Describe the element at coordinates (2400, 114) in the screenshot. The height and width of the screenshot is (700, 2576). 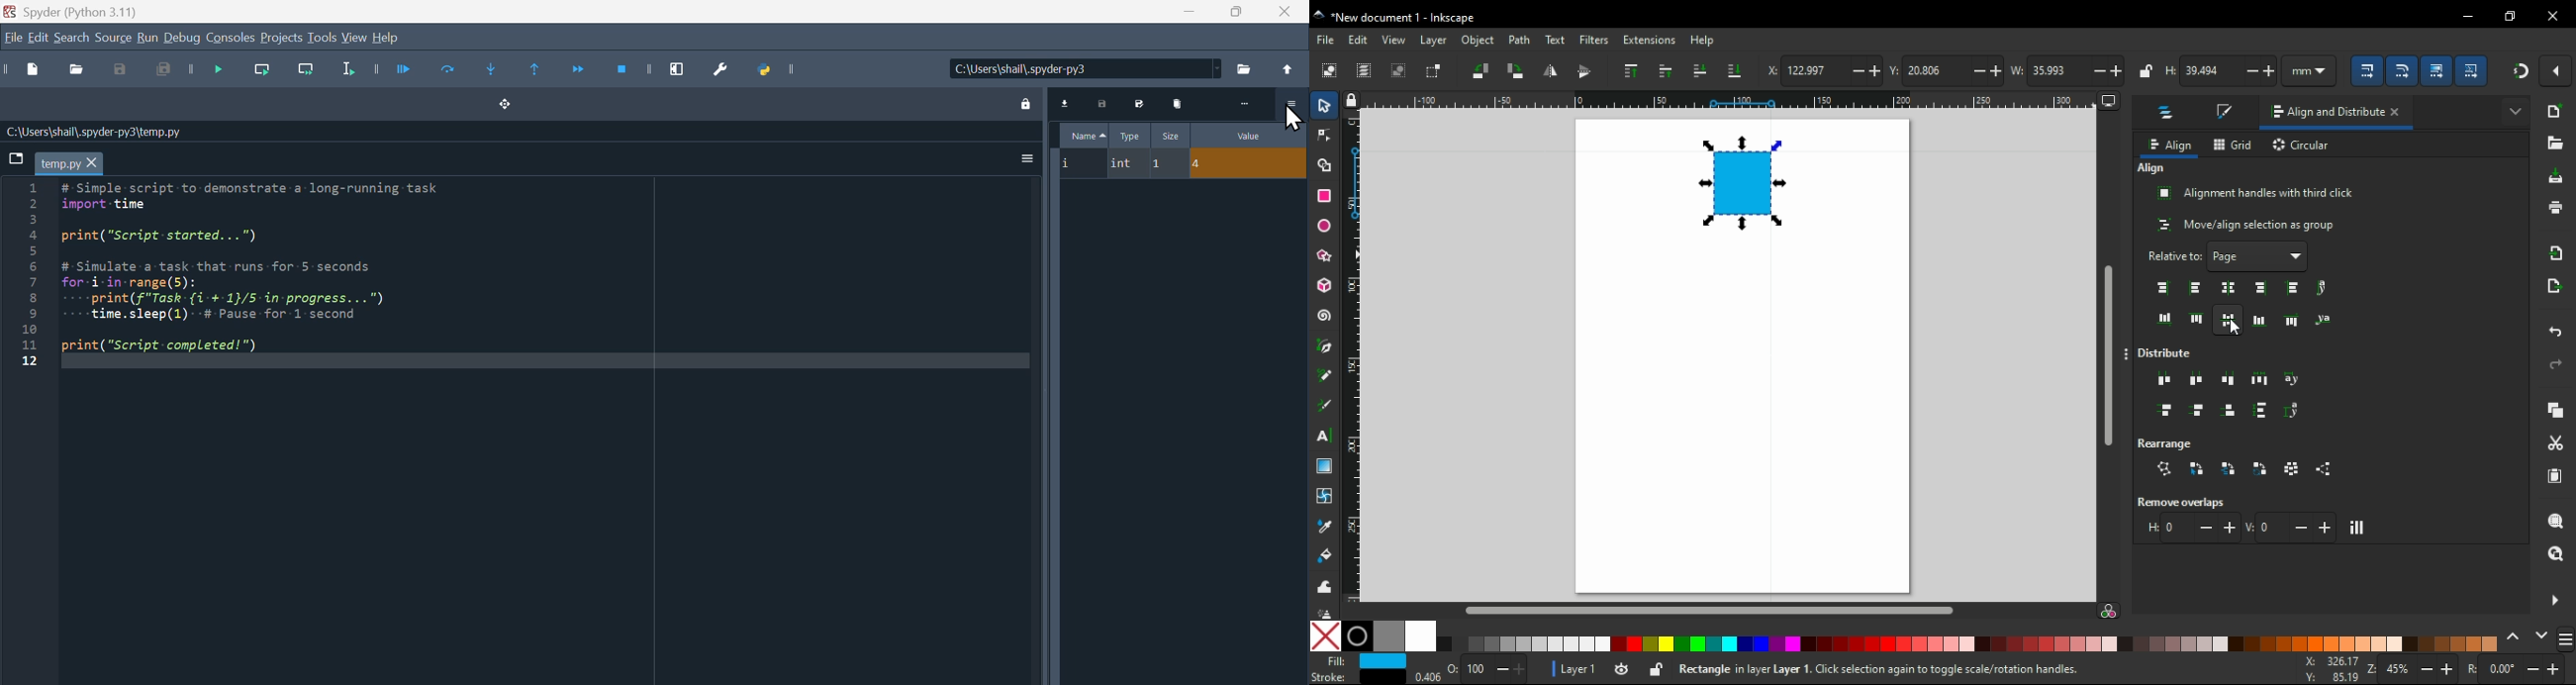
I see `close` at that location.